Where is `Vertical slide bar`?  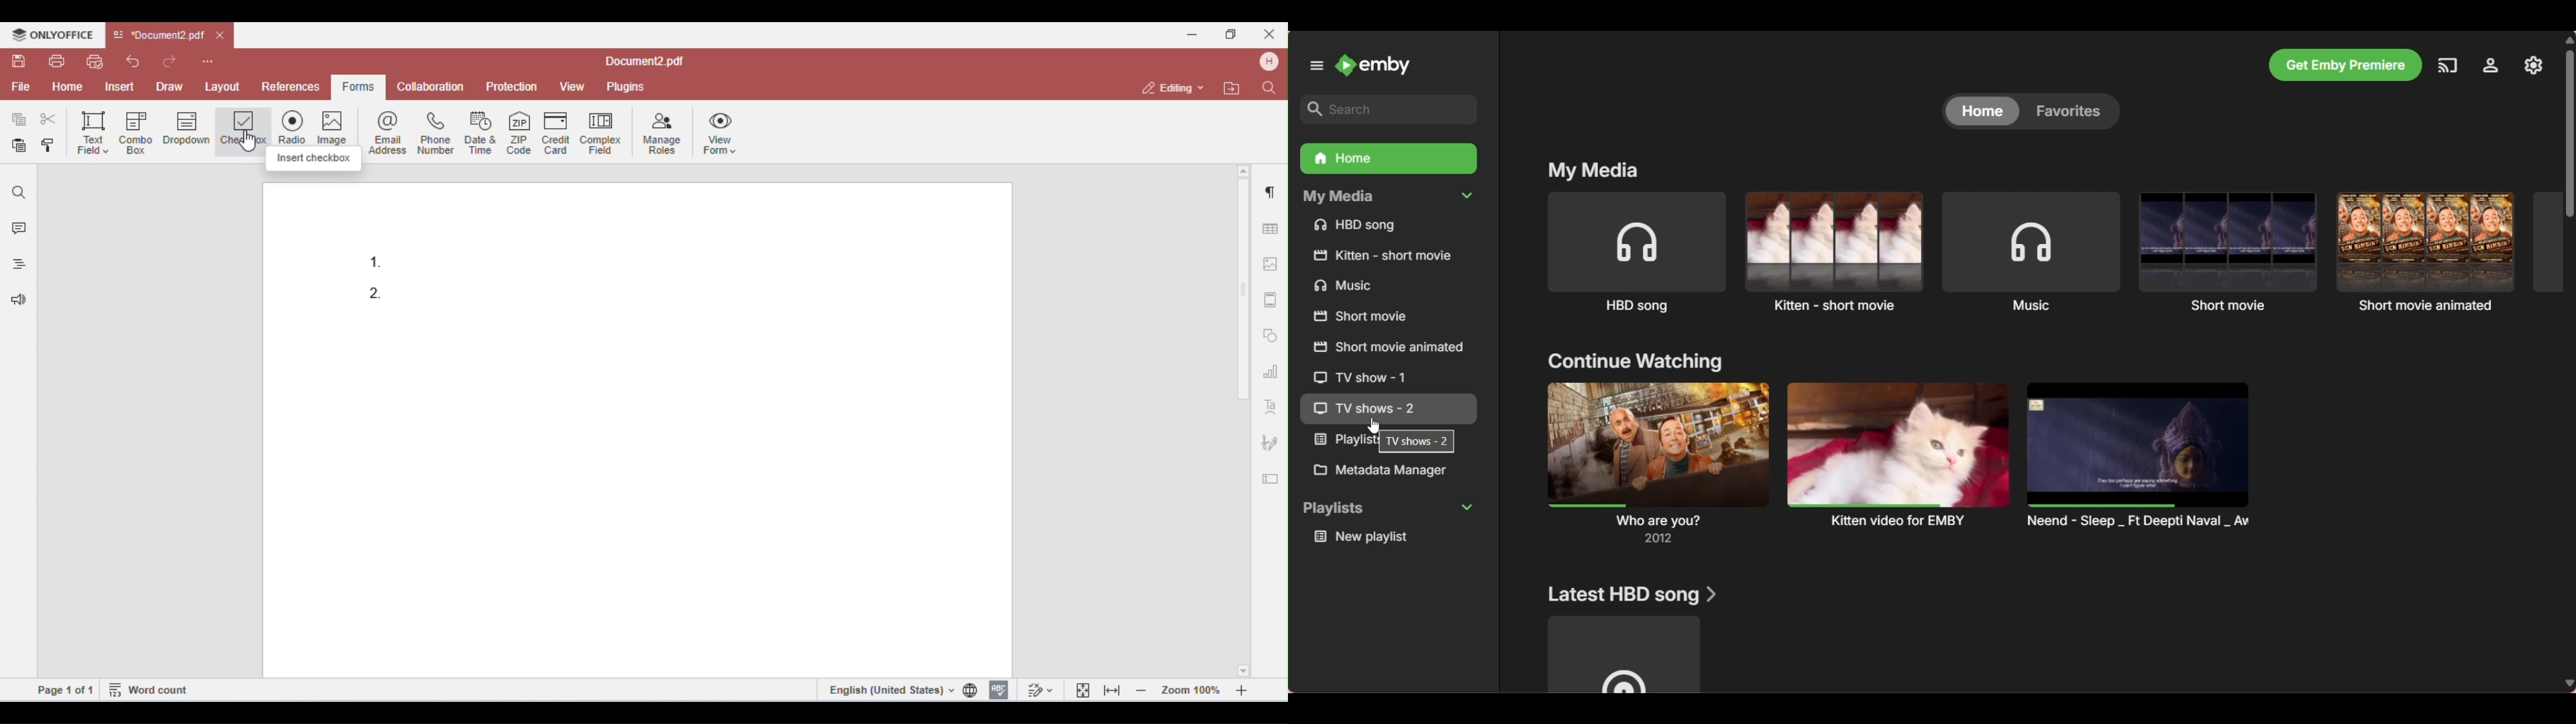 Vertical slide bar is located at coordinates (2570, 133).